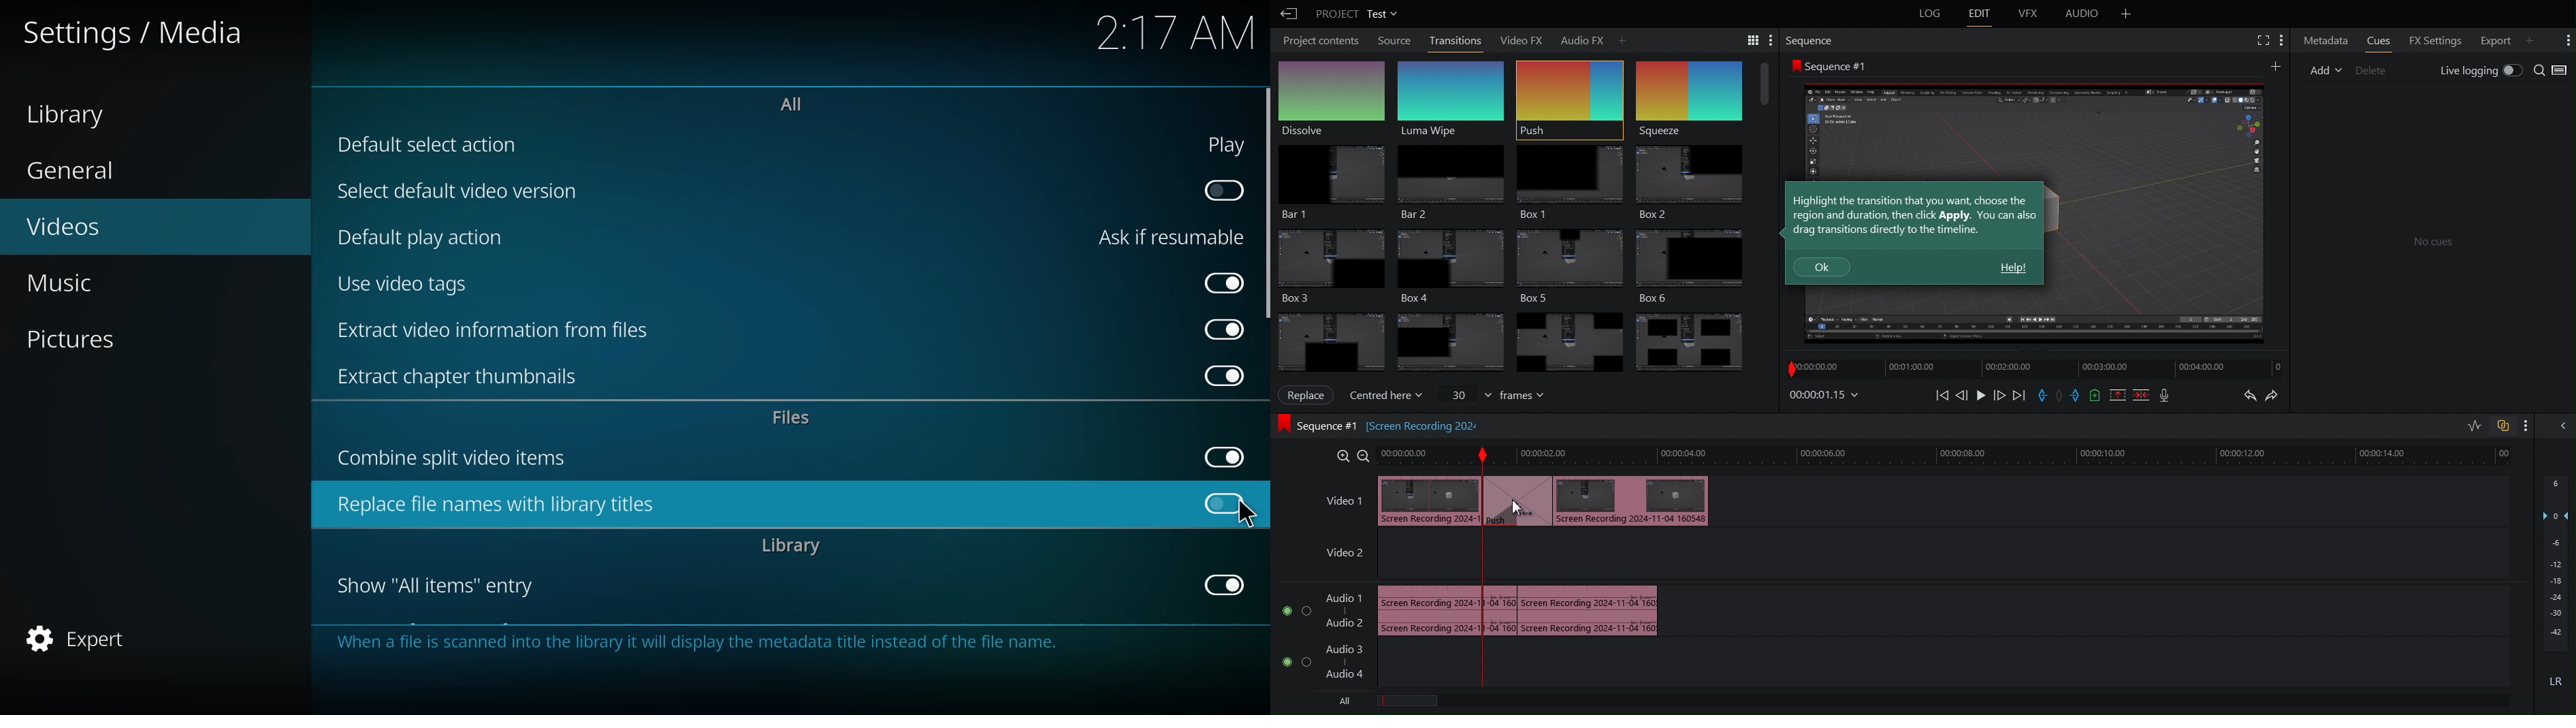  Describe the element at coordinates (1572, 266) in the screenshot. I see `Box 3` at that location.